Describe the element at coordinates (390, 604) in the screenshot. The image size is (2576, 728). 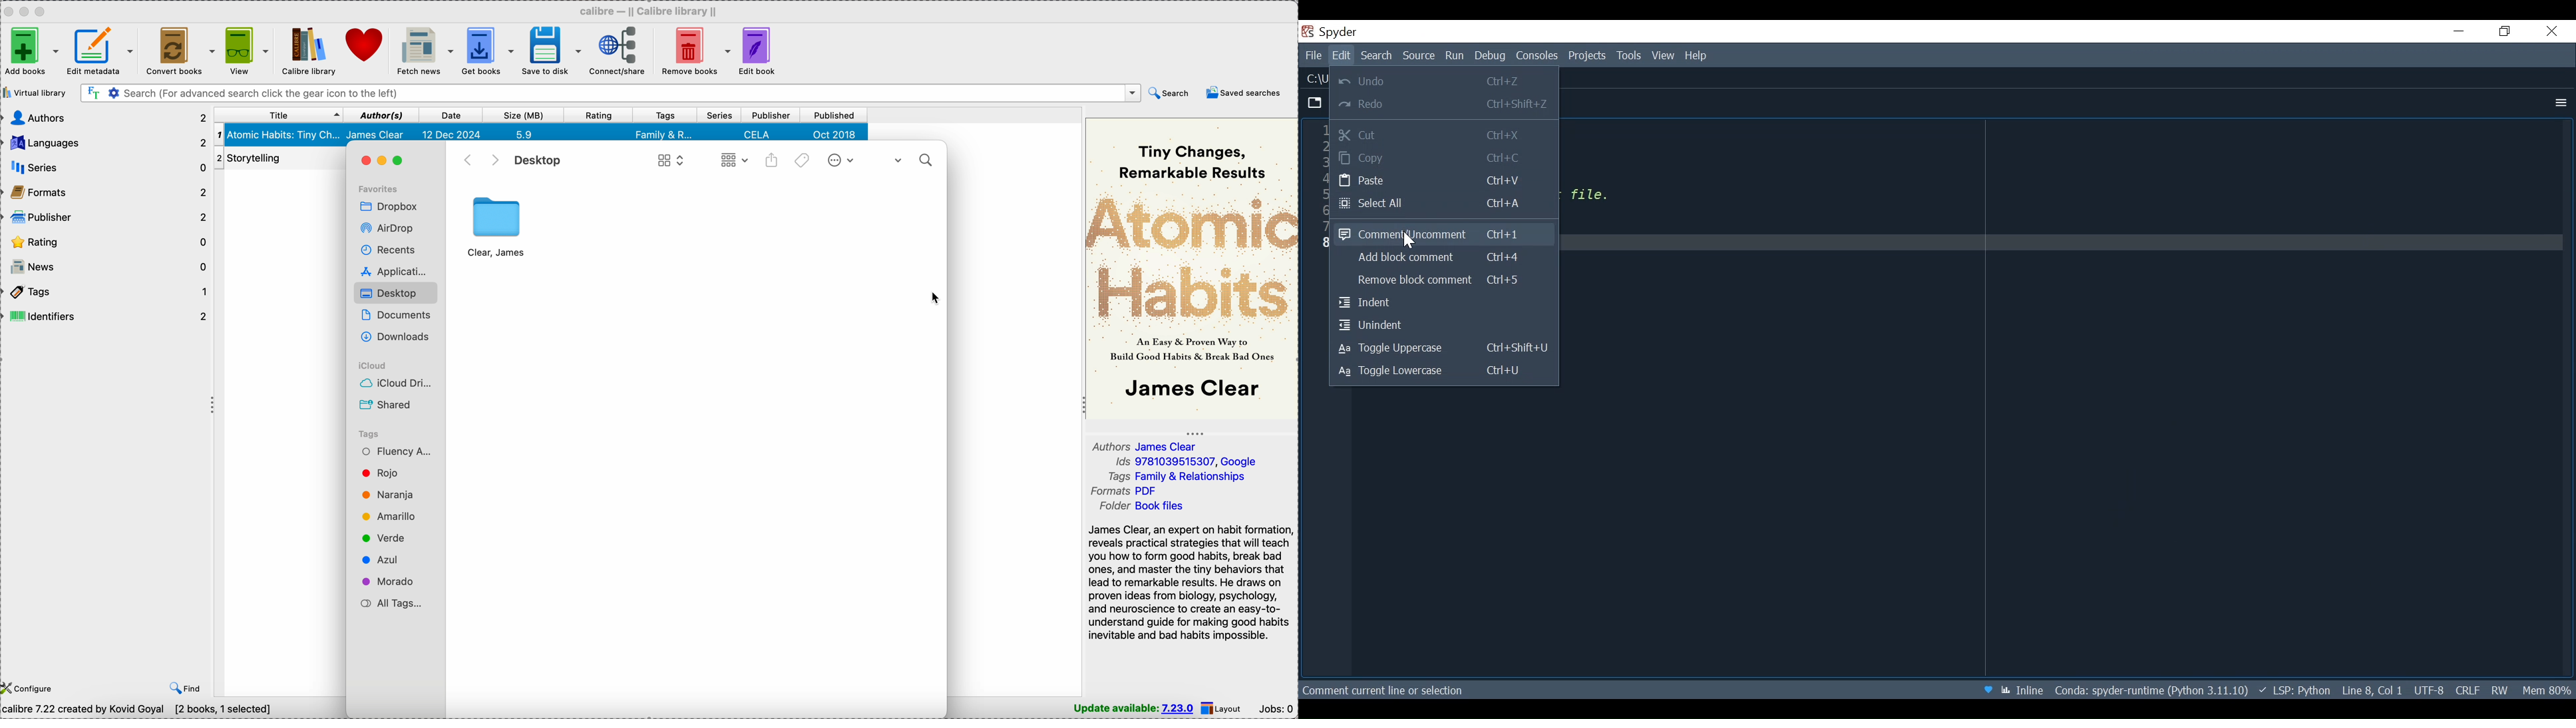
I see `All tags...` at that location.